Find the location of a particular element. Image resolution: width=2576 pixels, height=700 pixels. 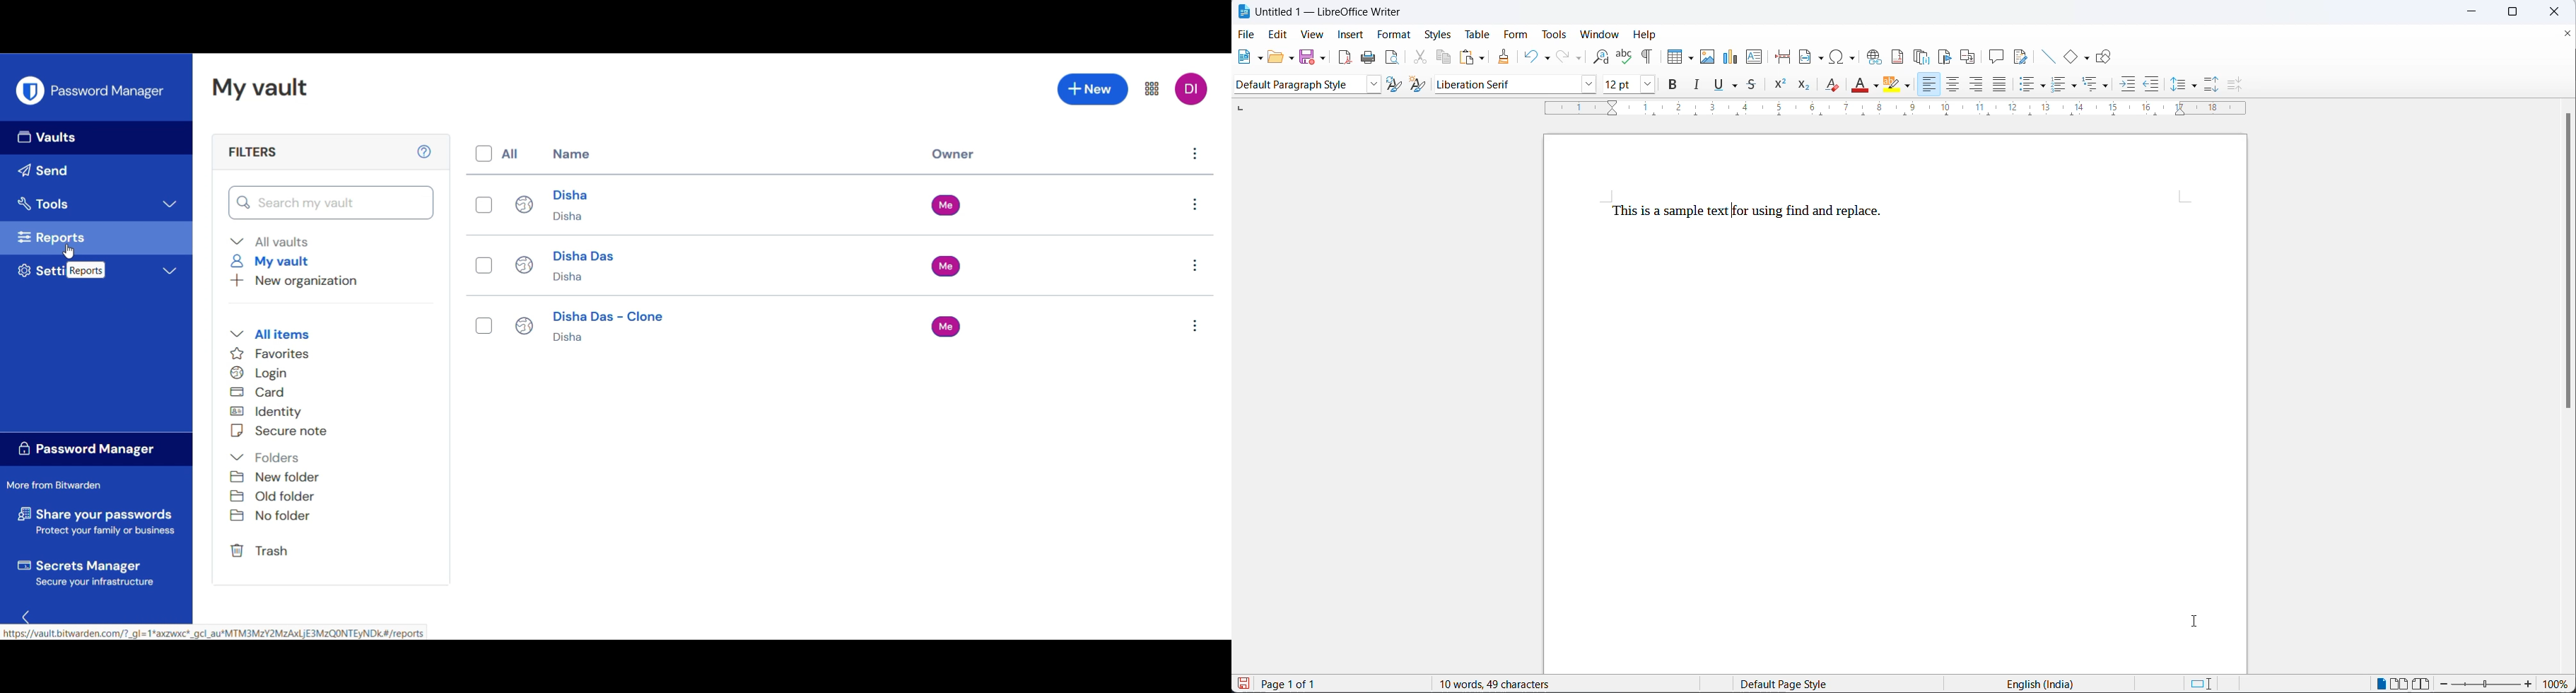

insert cross-reference is located at coordinates (1968, 57).